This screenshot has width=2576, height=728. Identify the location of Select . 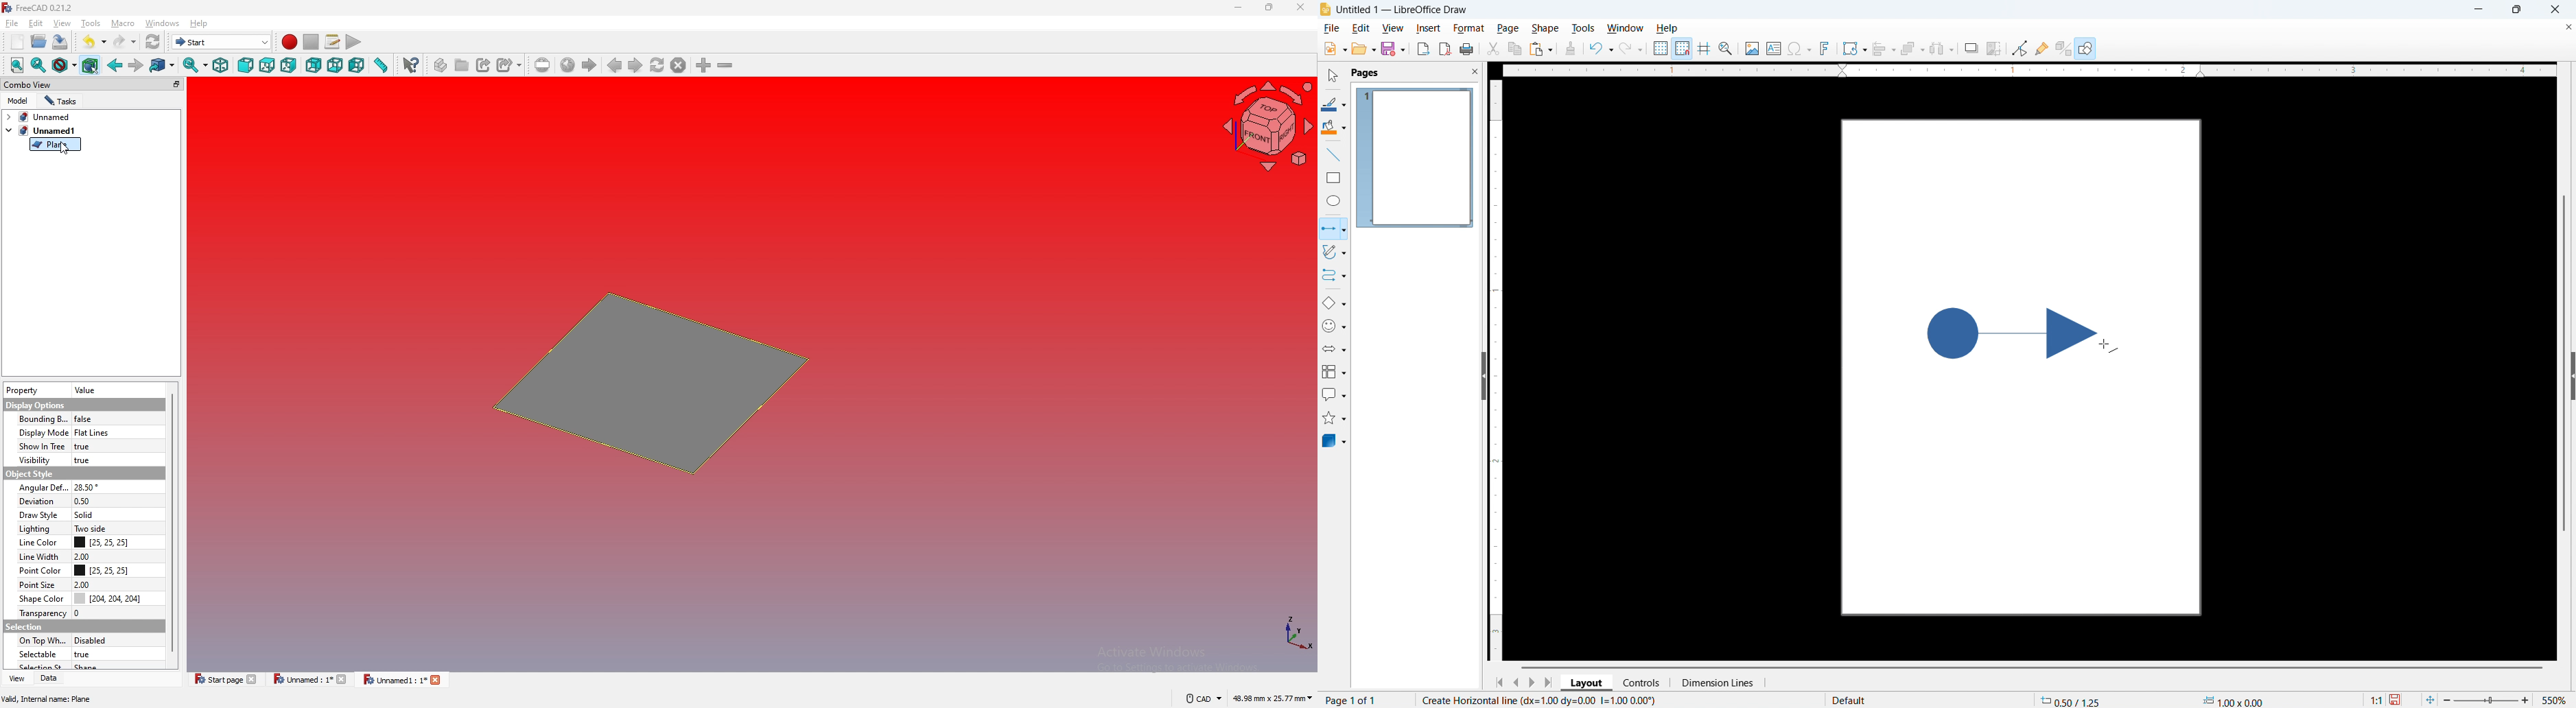
(1333, 77).